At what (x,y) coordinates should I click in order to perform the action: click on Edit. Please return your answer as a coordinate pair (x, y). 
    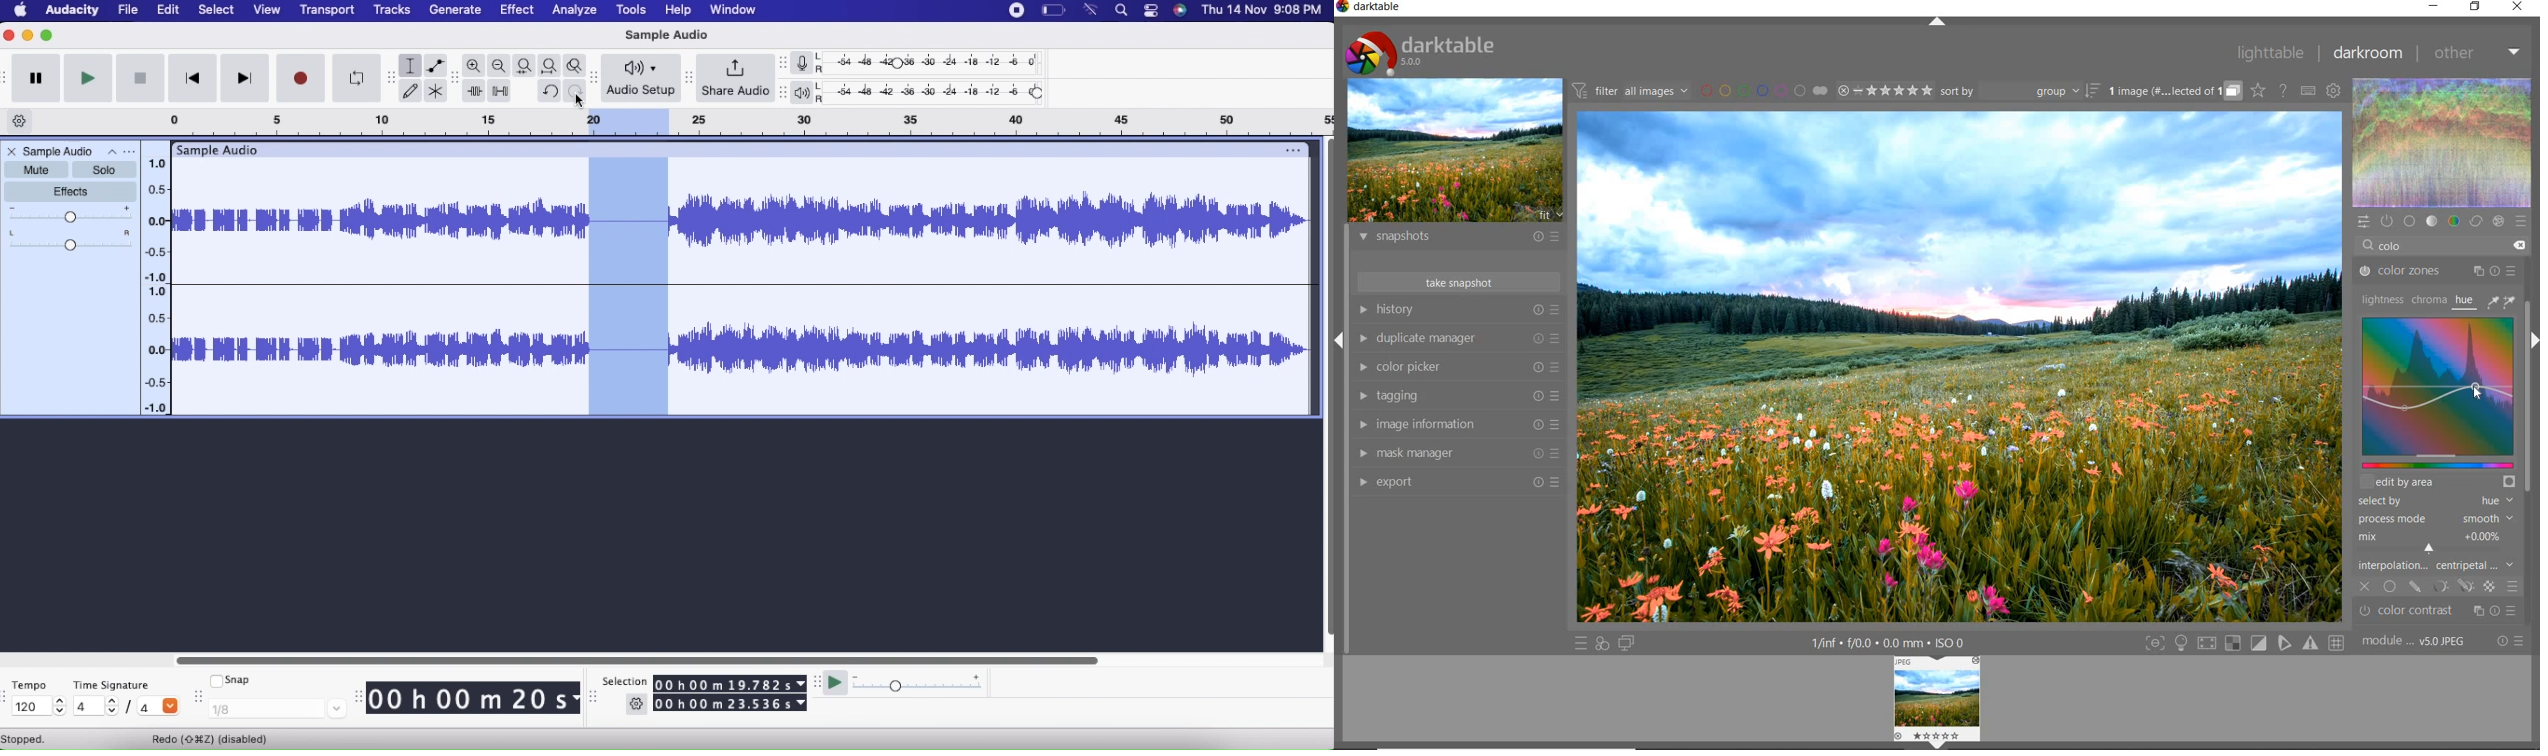
    Looking at the image, I should click on (629, 289).